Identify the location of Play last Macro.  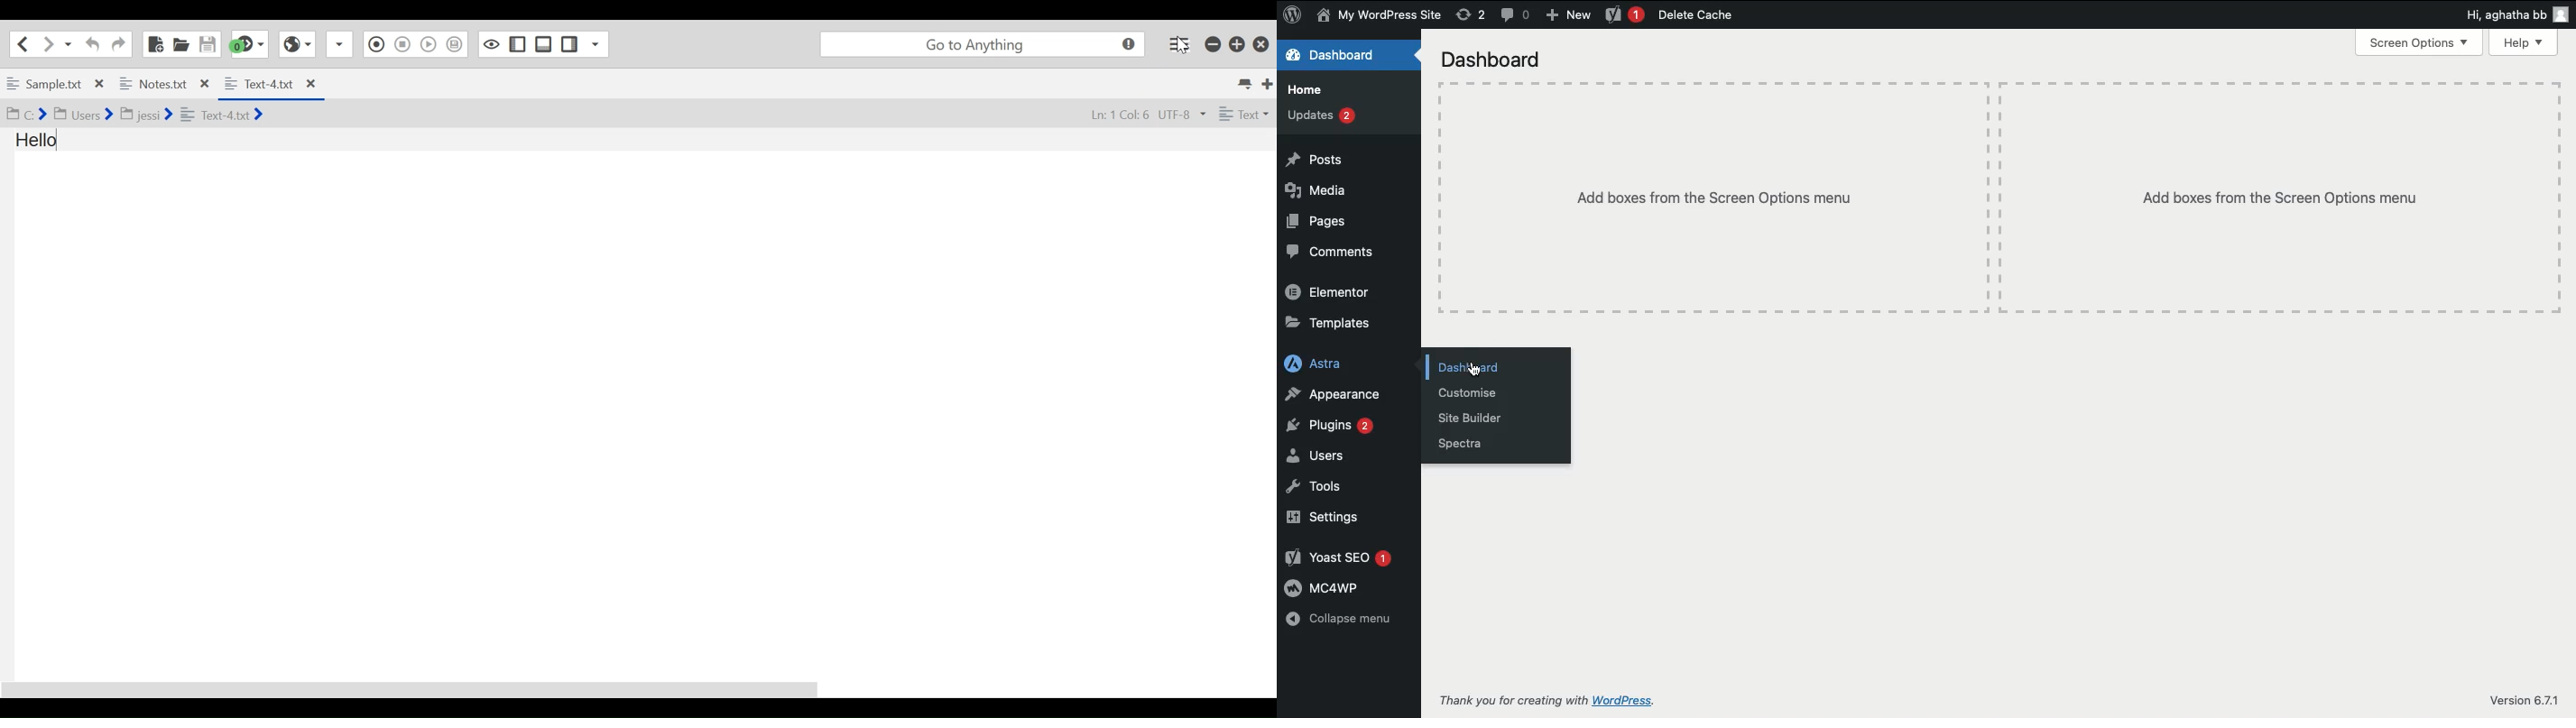
(429, 45).